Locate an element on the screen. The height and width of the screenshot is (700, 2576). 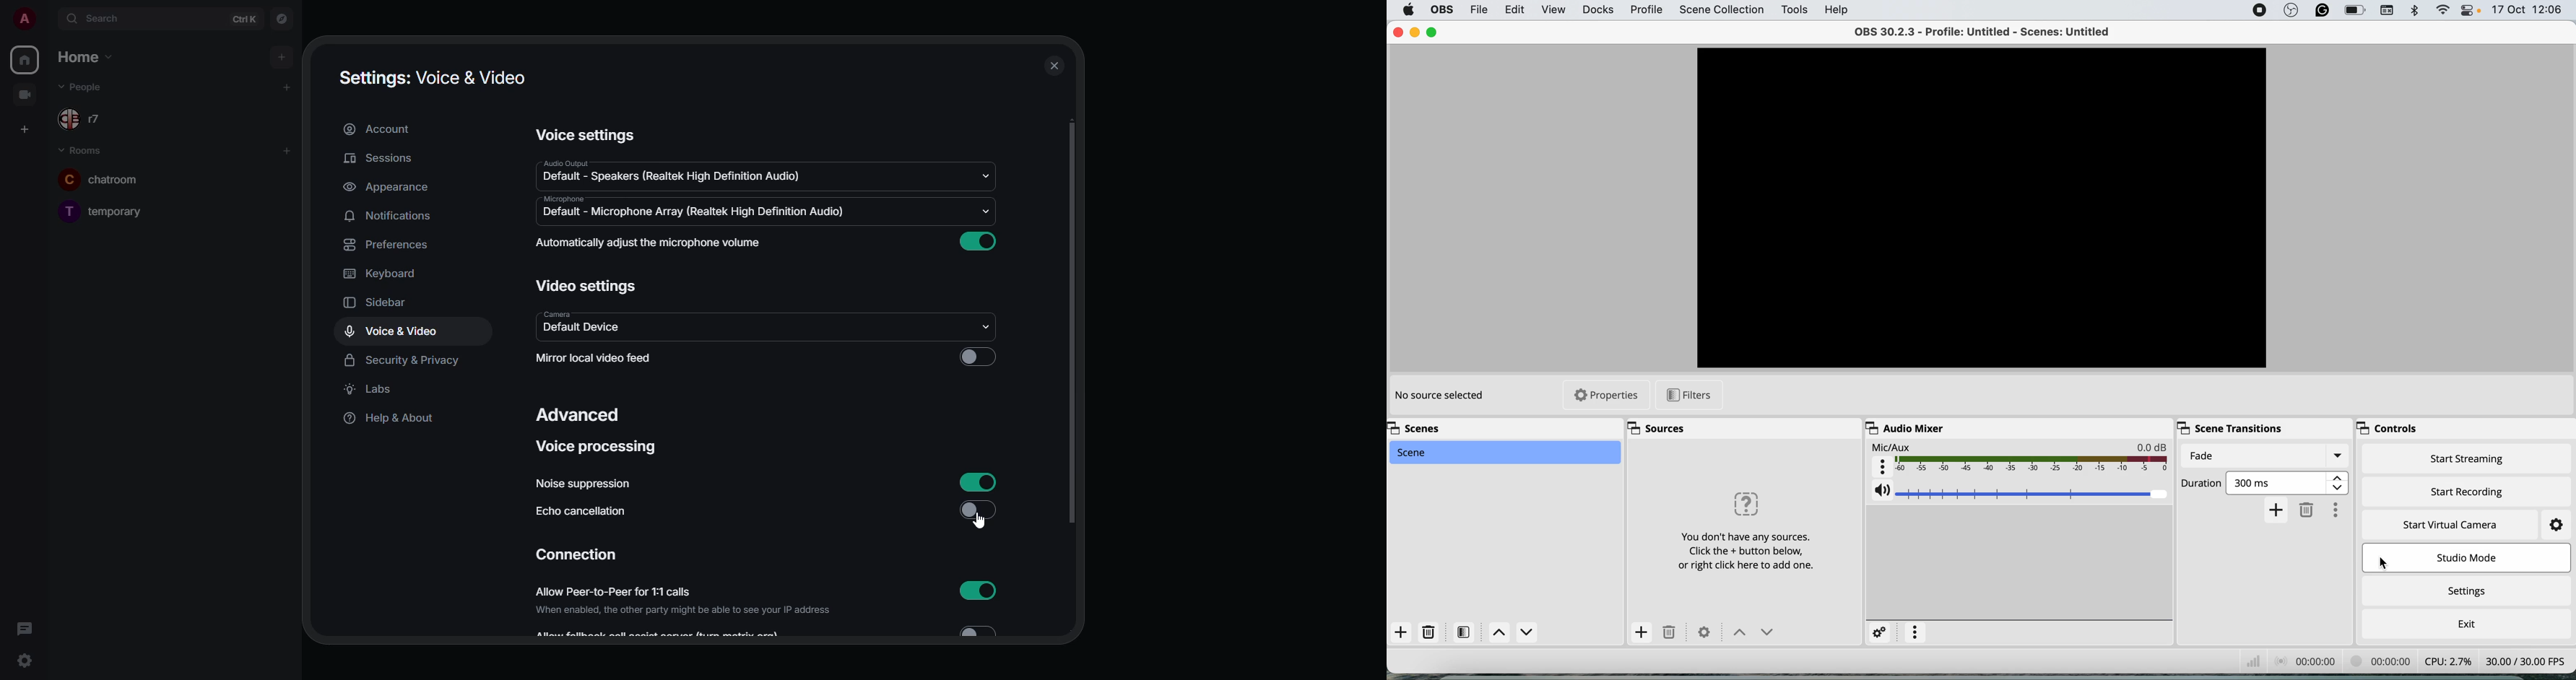
settings is located at coordinates (2555, 525).